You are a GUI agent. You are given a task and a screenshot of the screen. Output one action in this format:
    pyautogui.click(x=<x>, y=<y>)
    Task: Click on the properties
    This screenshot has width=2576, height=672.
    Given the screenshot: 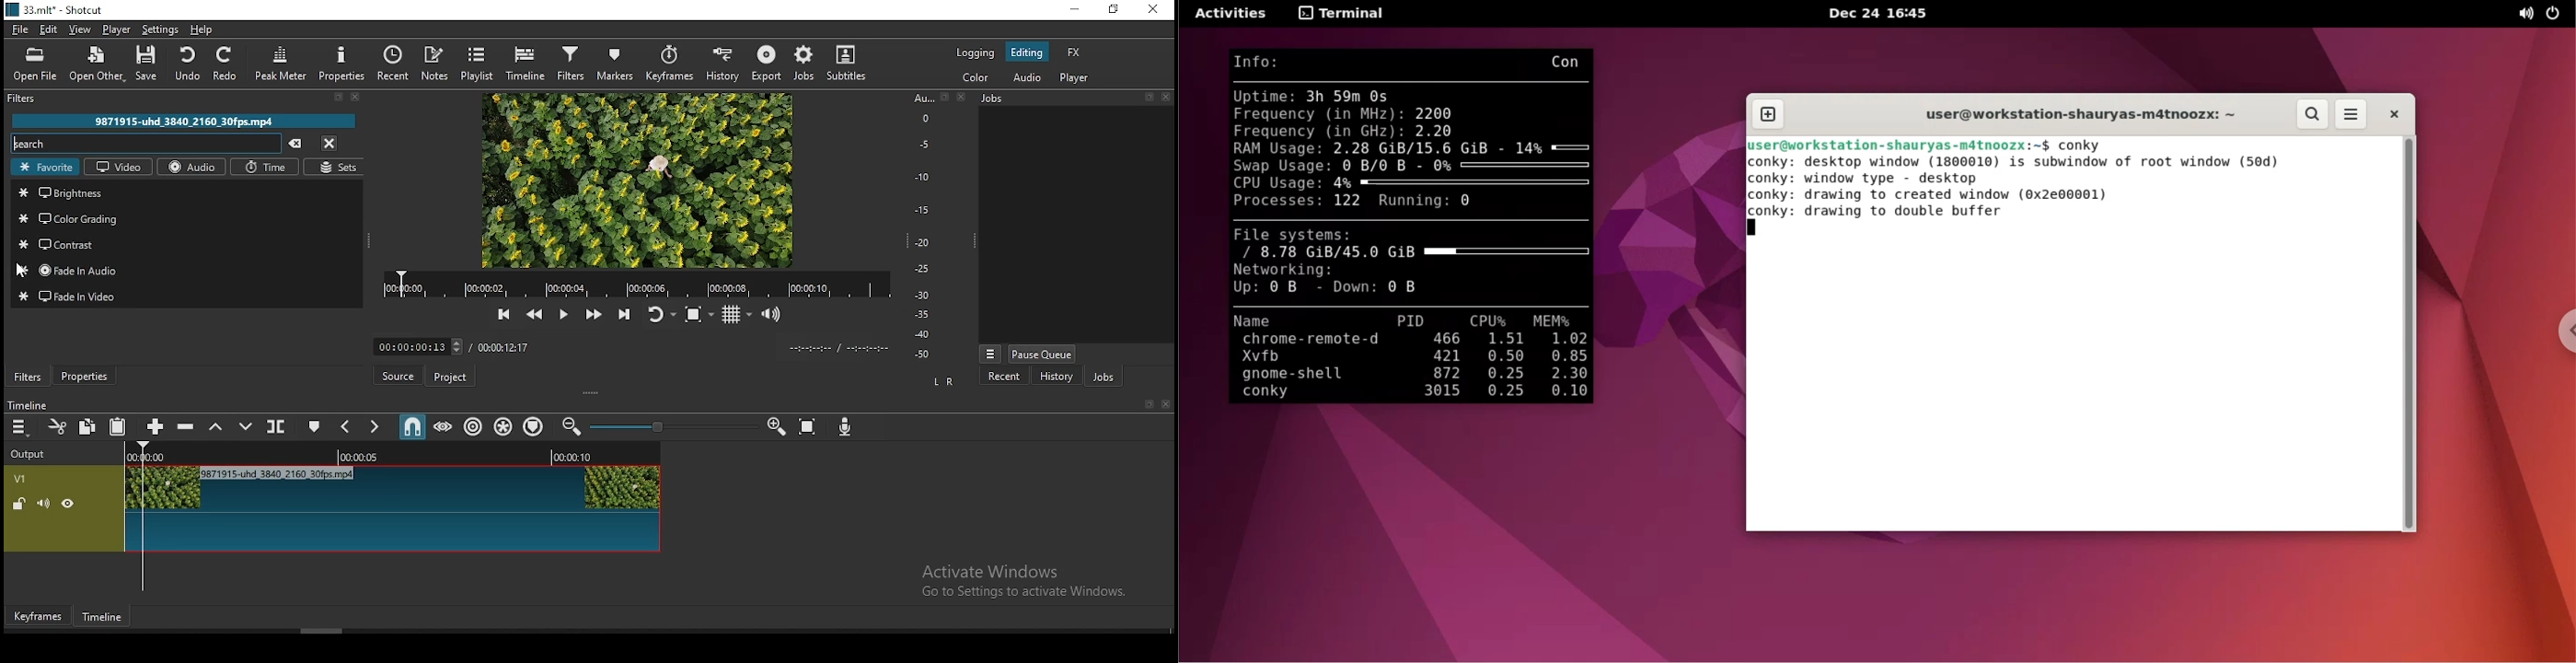 What is the action you would take?
    pyautogui.click(x=343, y=64)
    